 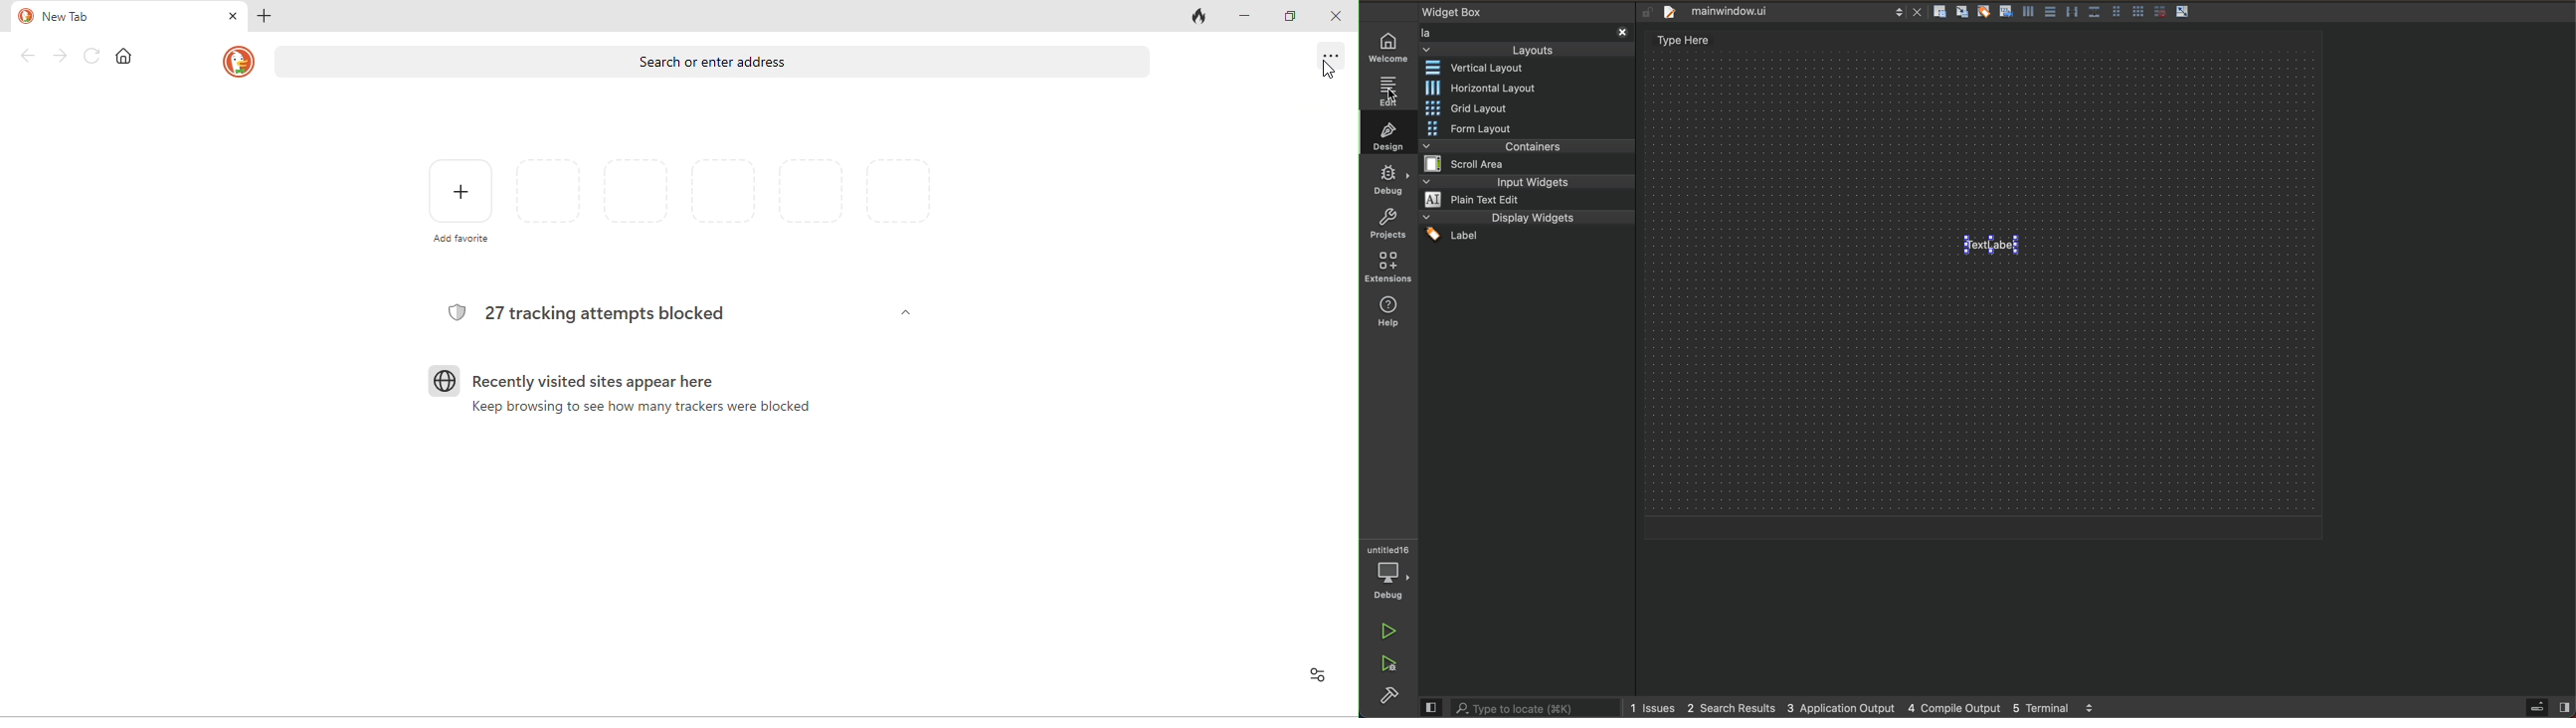 I want to click on add favorite, so click(x=461, y=201).